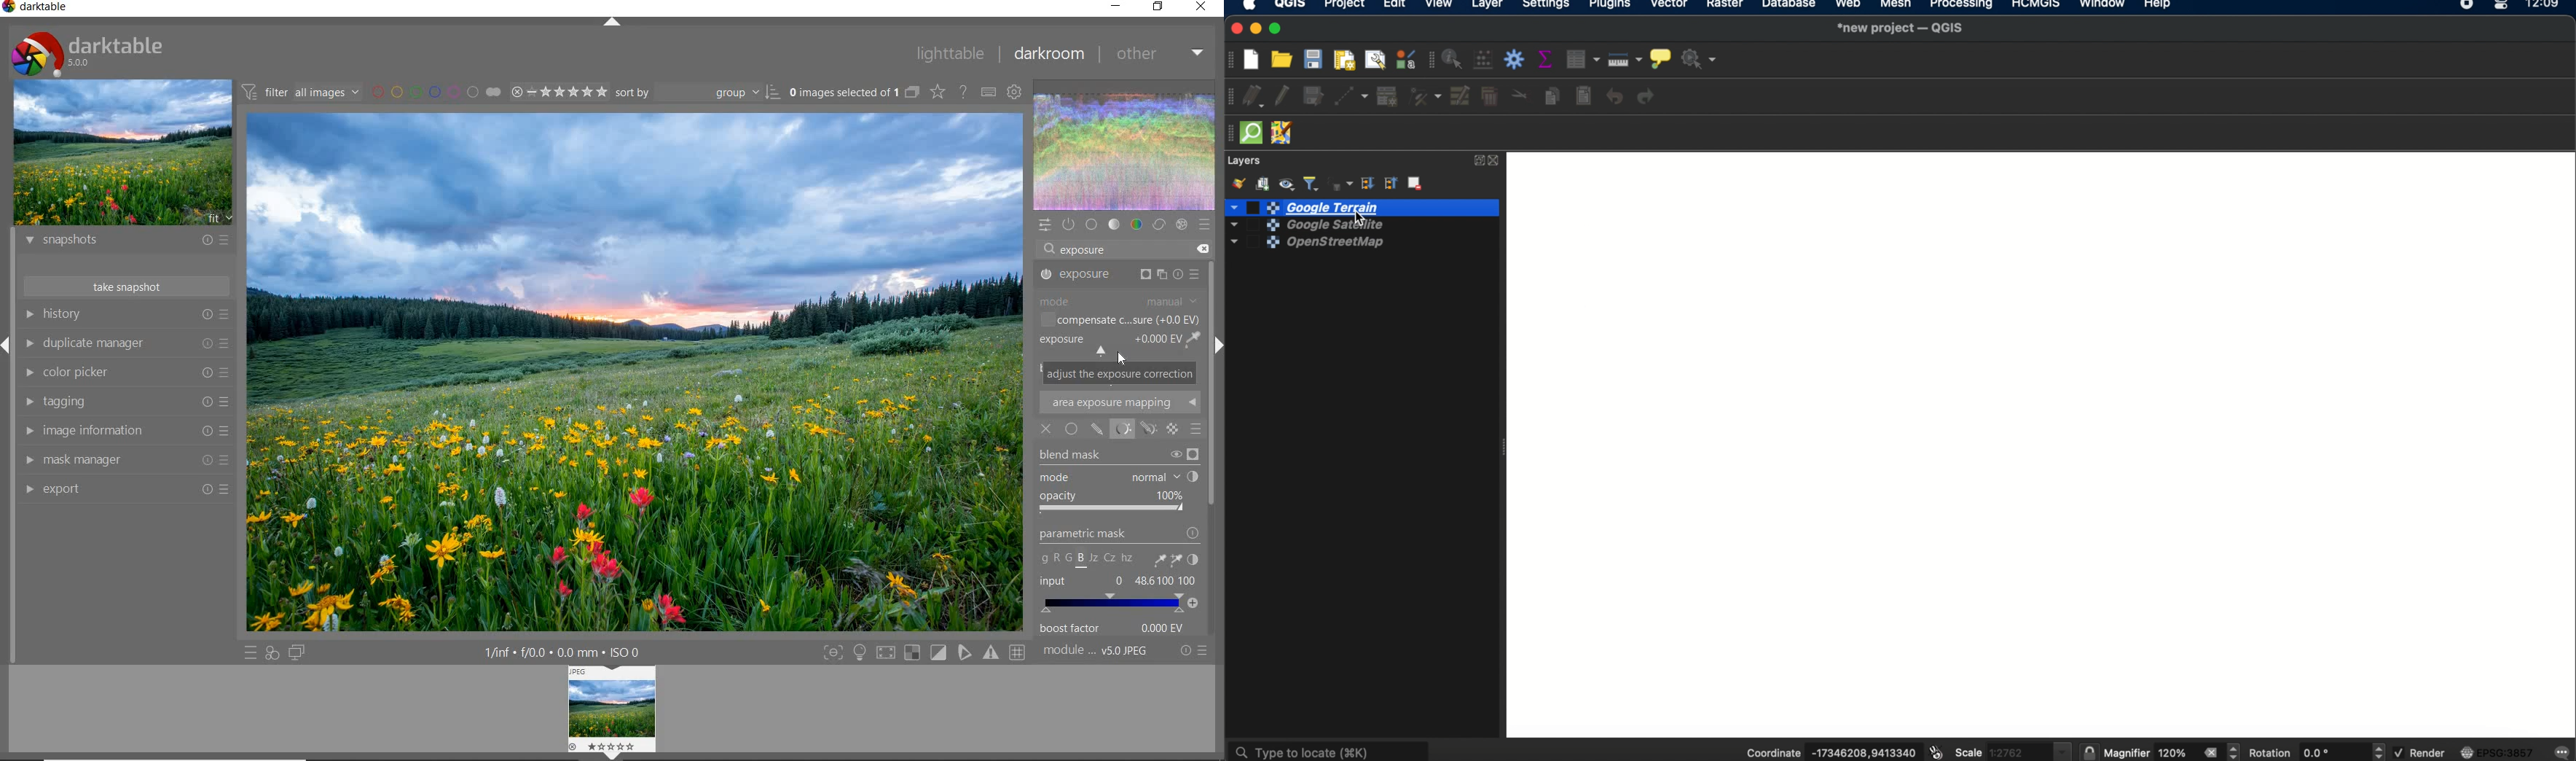 This screenshot has height=784, width=2576. Describe the element at coordinates (2500, 752) in the screenshot. I see `EPSG:3857` at that location.